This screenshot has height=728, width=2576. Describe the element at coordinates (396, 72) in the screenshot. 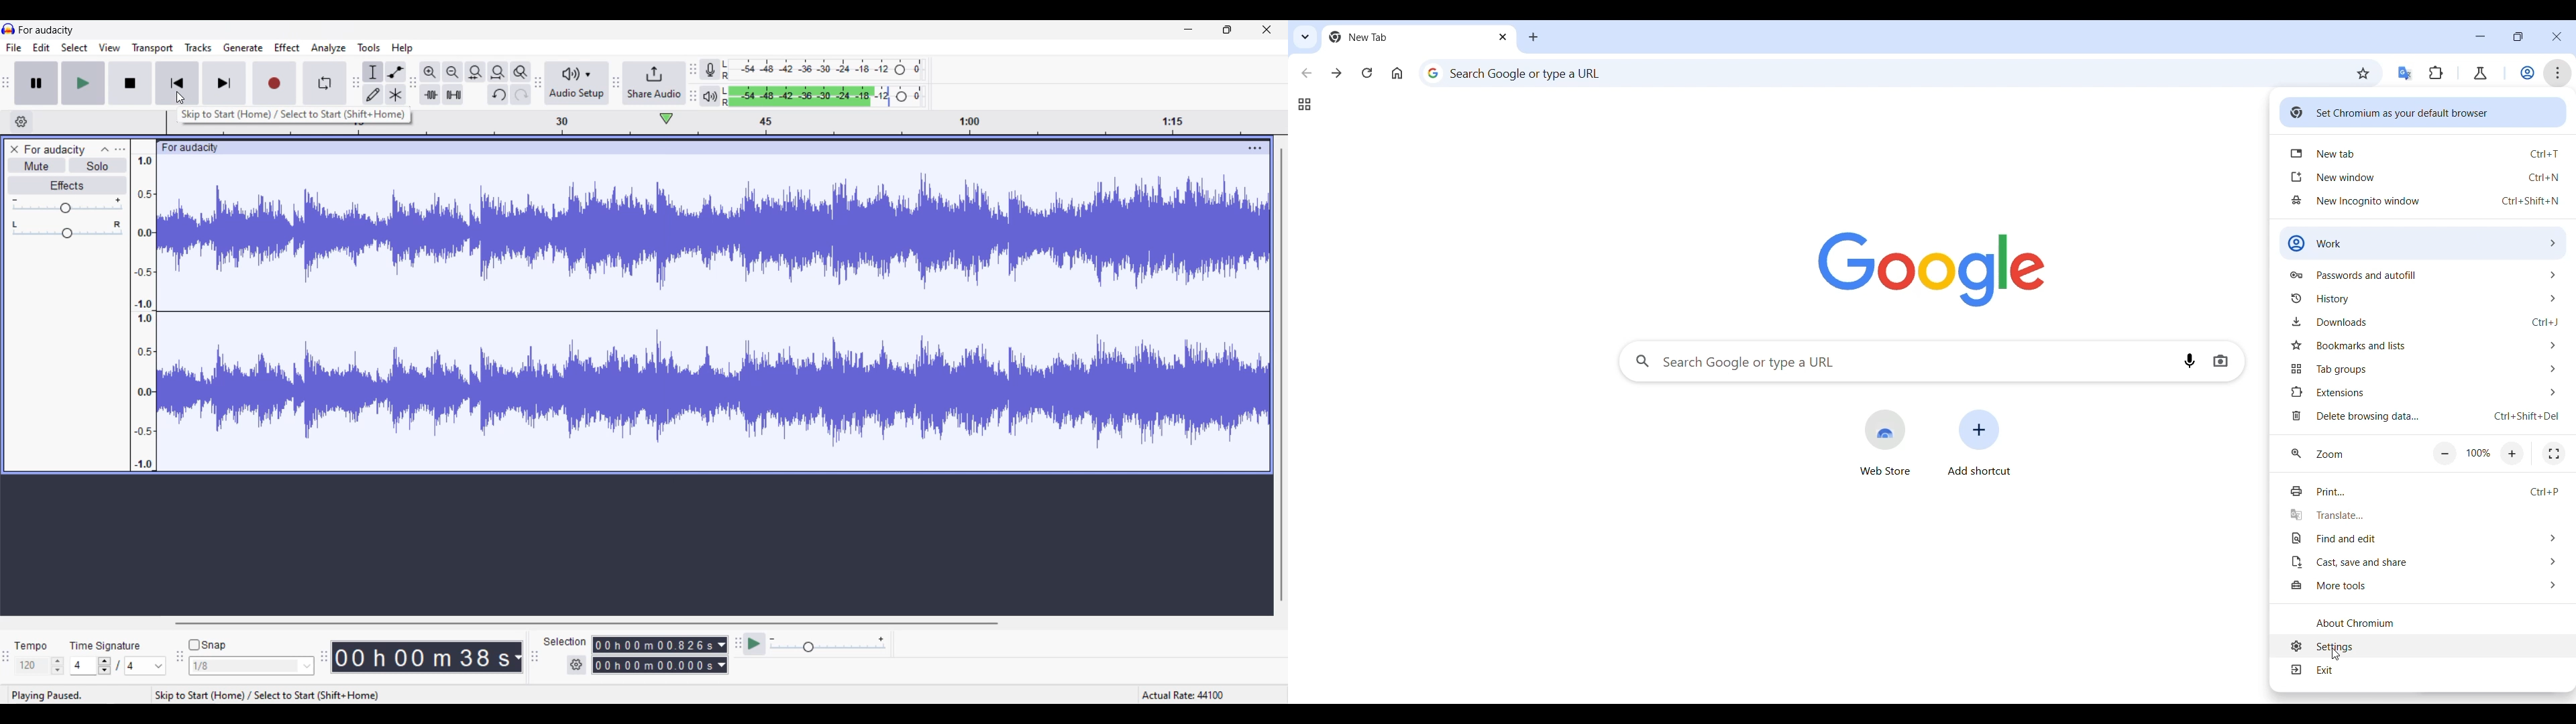

I see `Envelop tool` at that location.